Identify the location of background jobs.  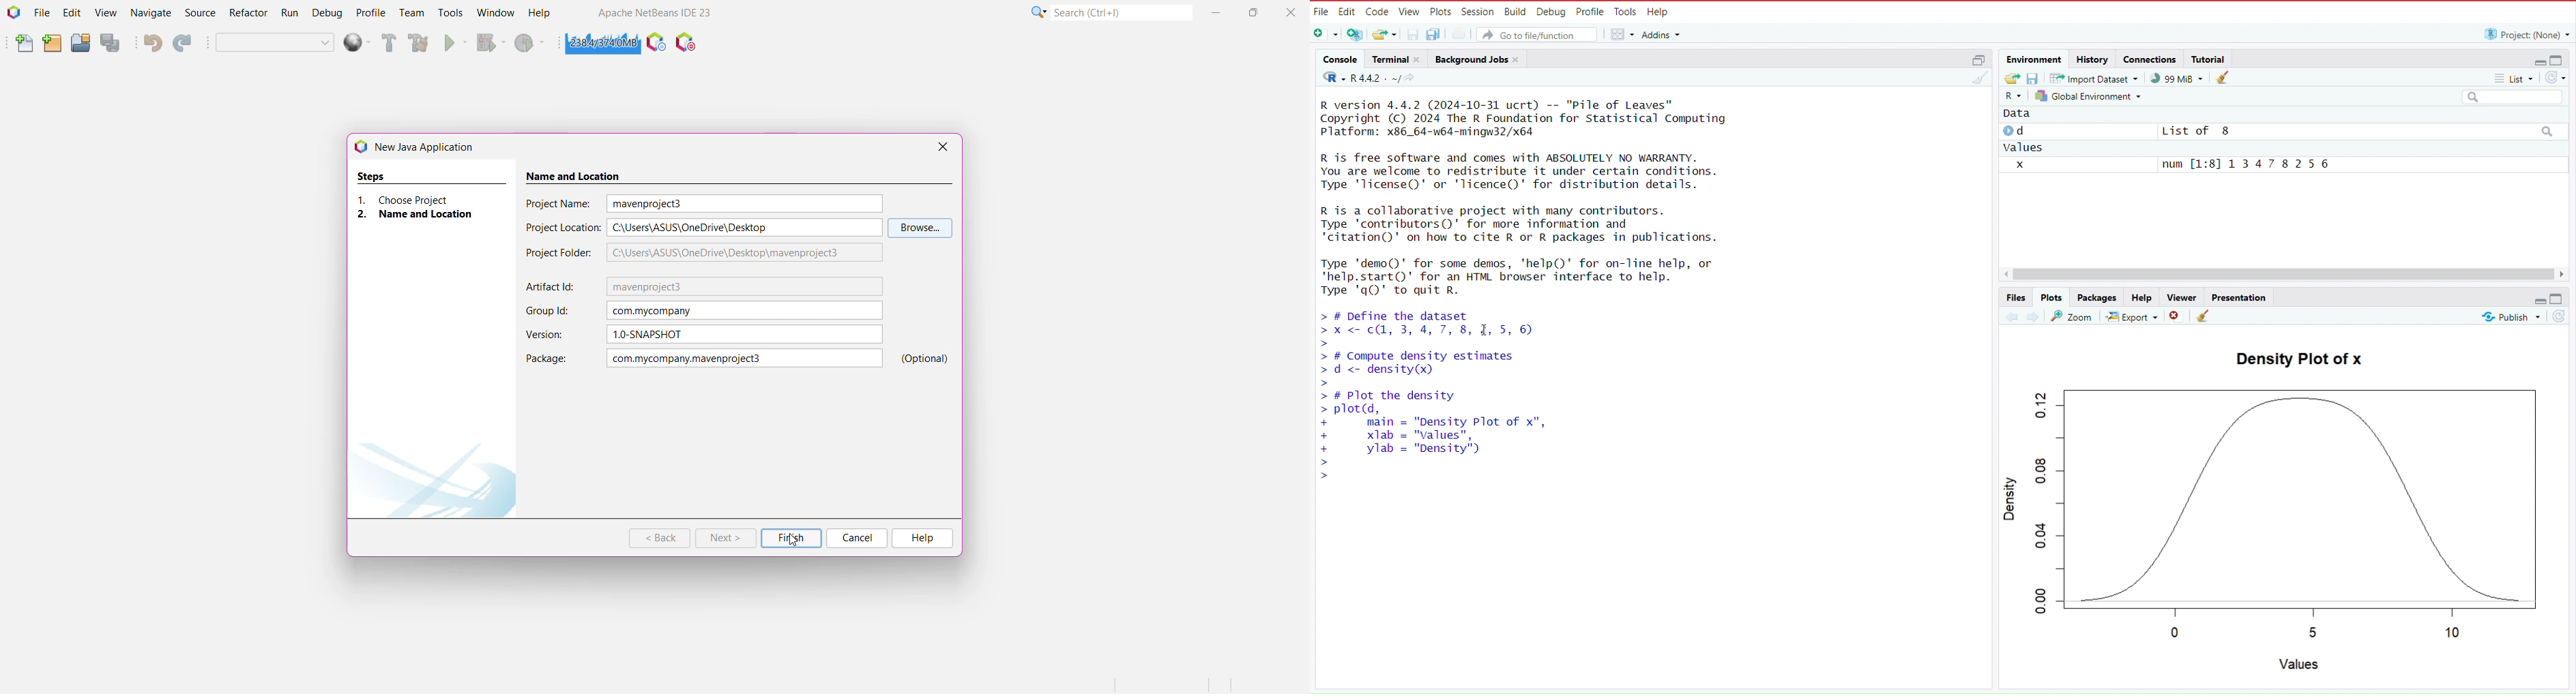
(1470, 58).